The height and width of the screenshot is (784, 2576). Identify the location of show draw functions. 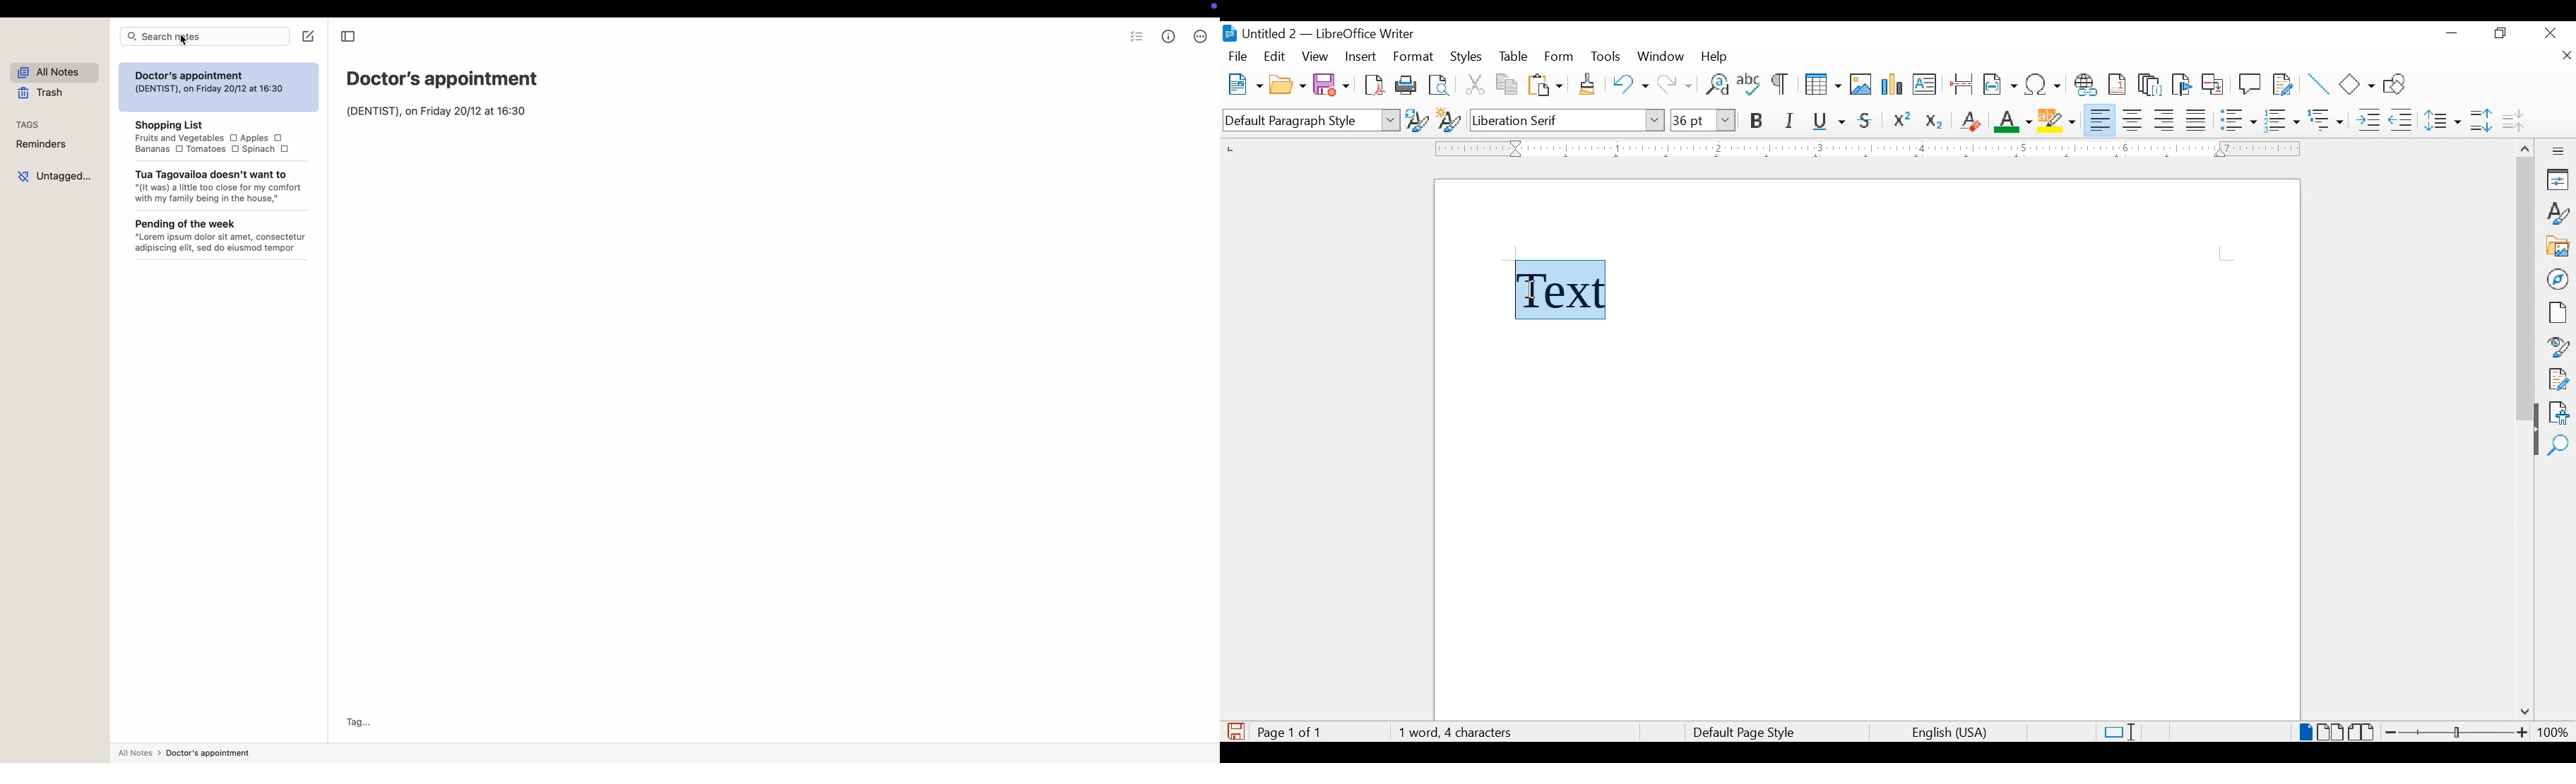
(2399, 83).